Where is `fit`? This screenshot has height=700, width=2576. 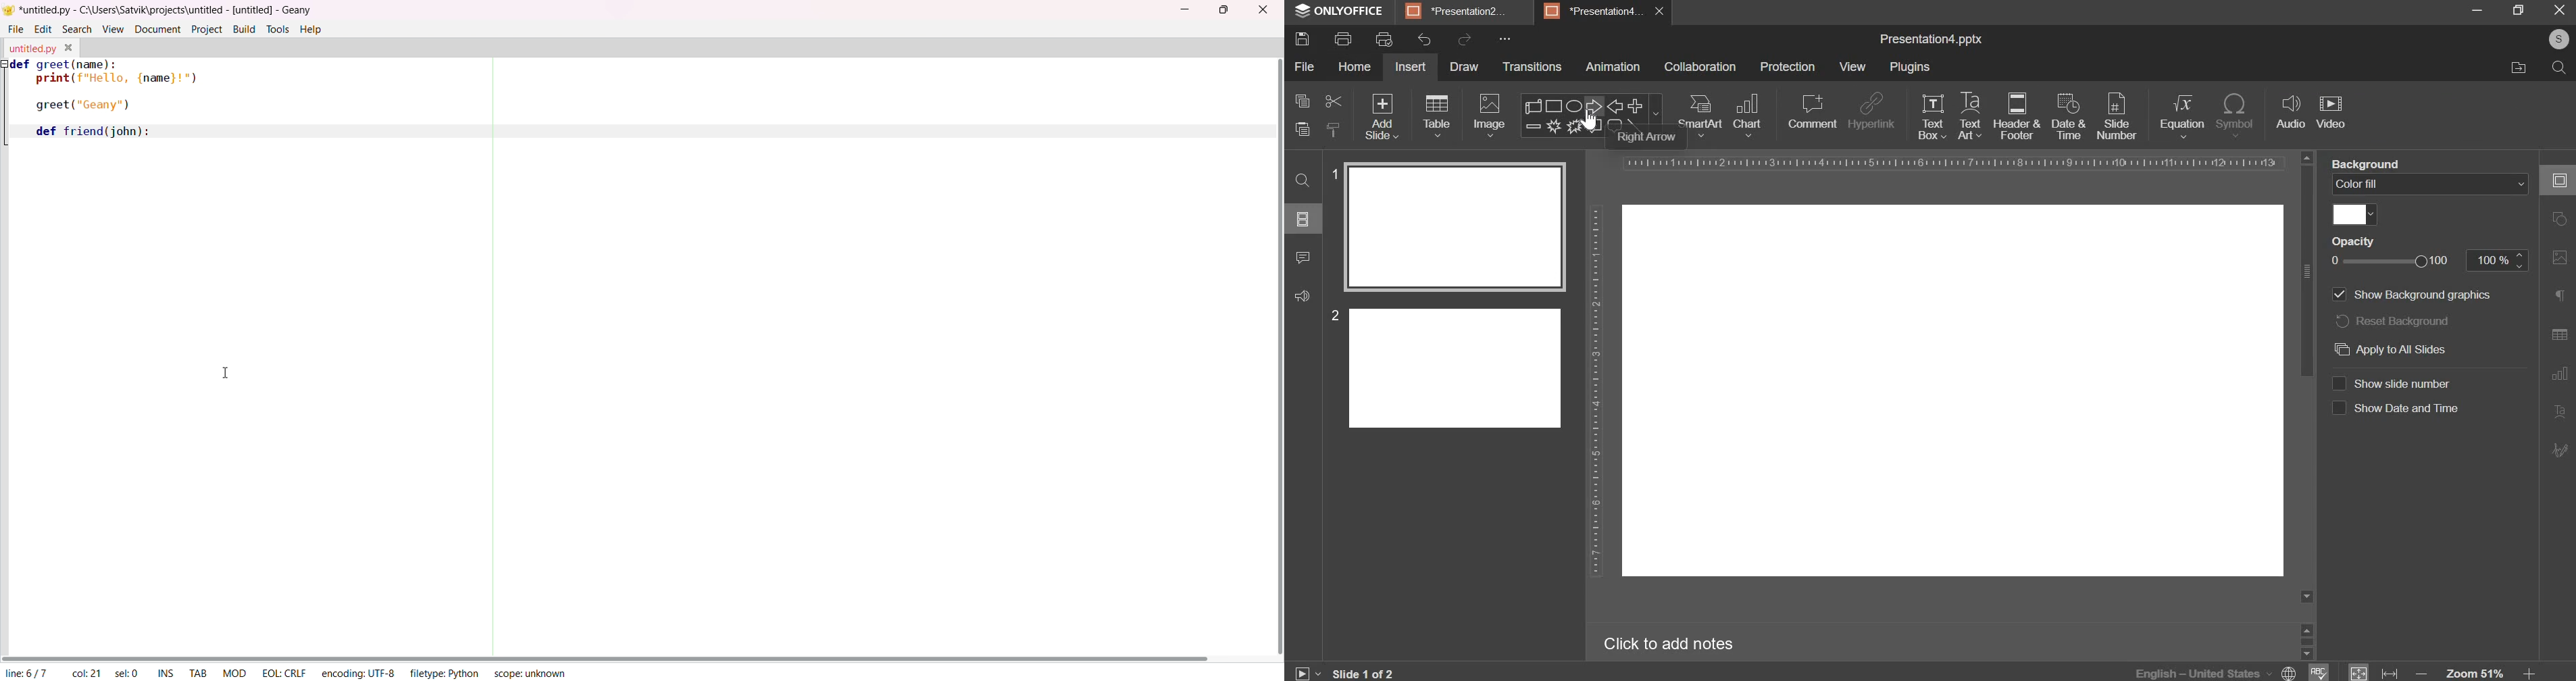 fit is located at coordinates (2372, 670).